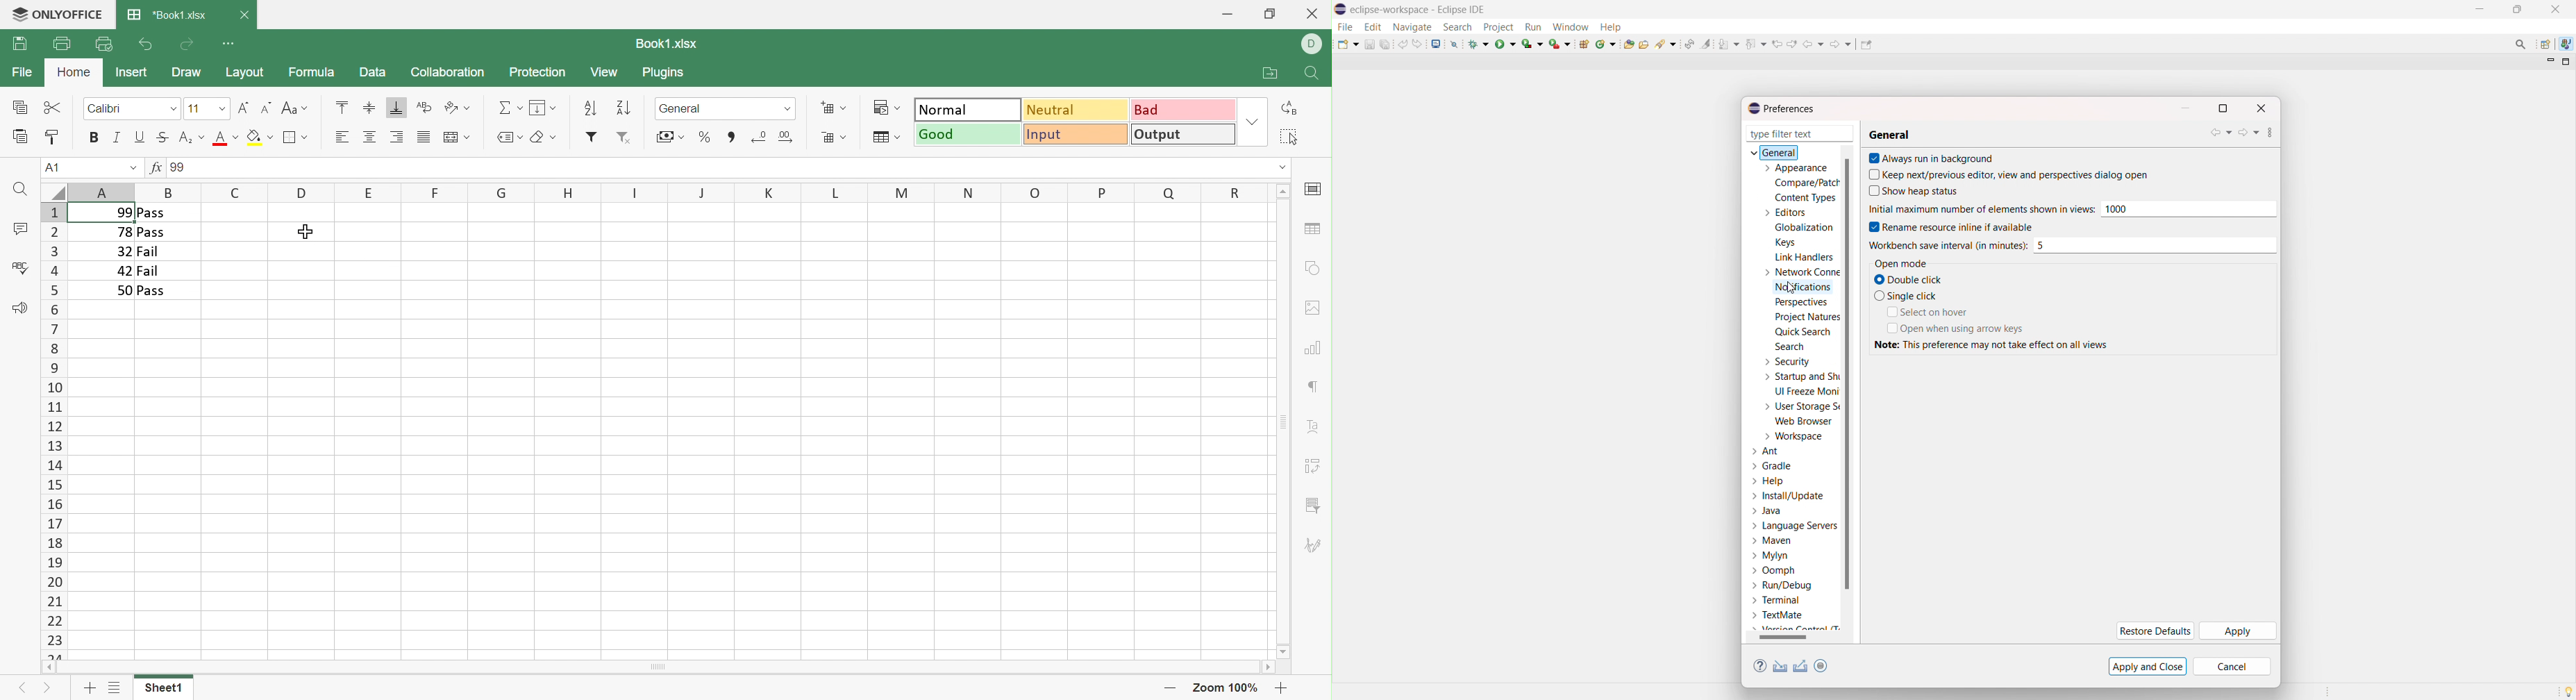 Image resolution: width=2576 pixels, height=700 pixels. Describe the element at coordinates (1272, 74) in the screenshot. I see `Go to file location` at that location.